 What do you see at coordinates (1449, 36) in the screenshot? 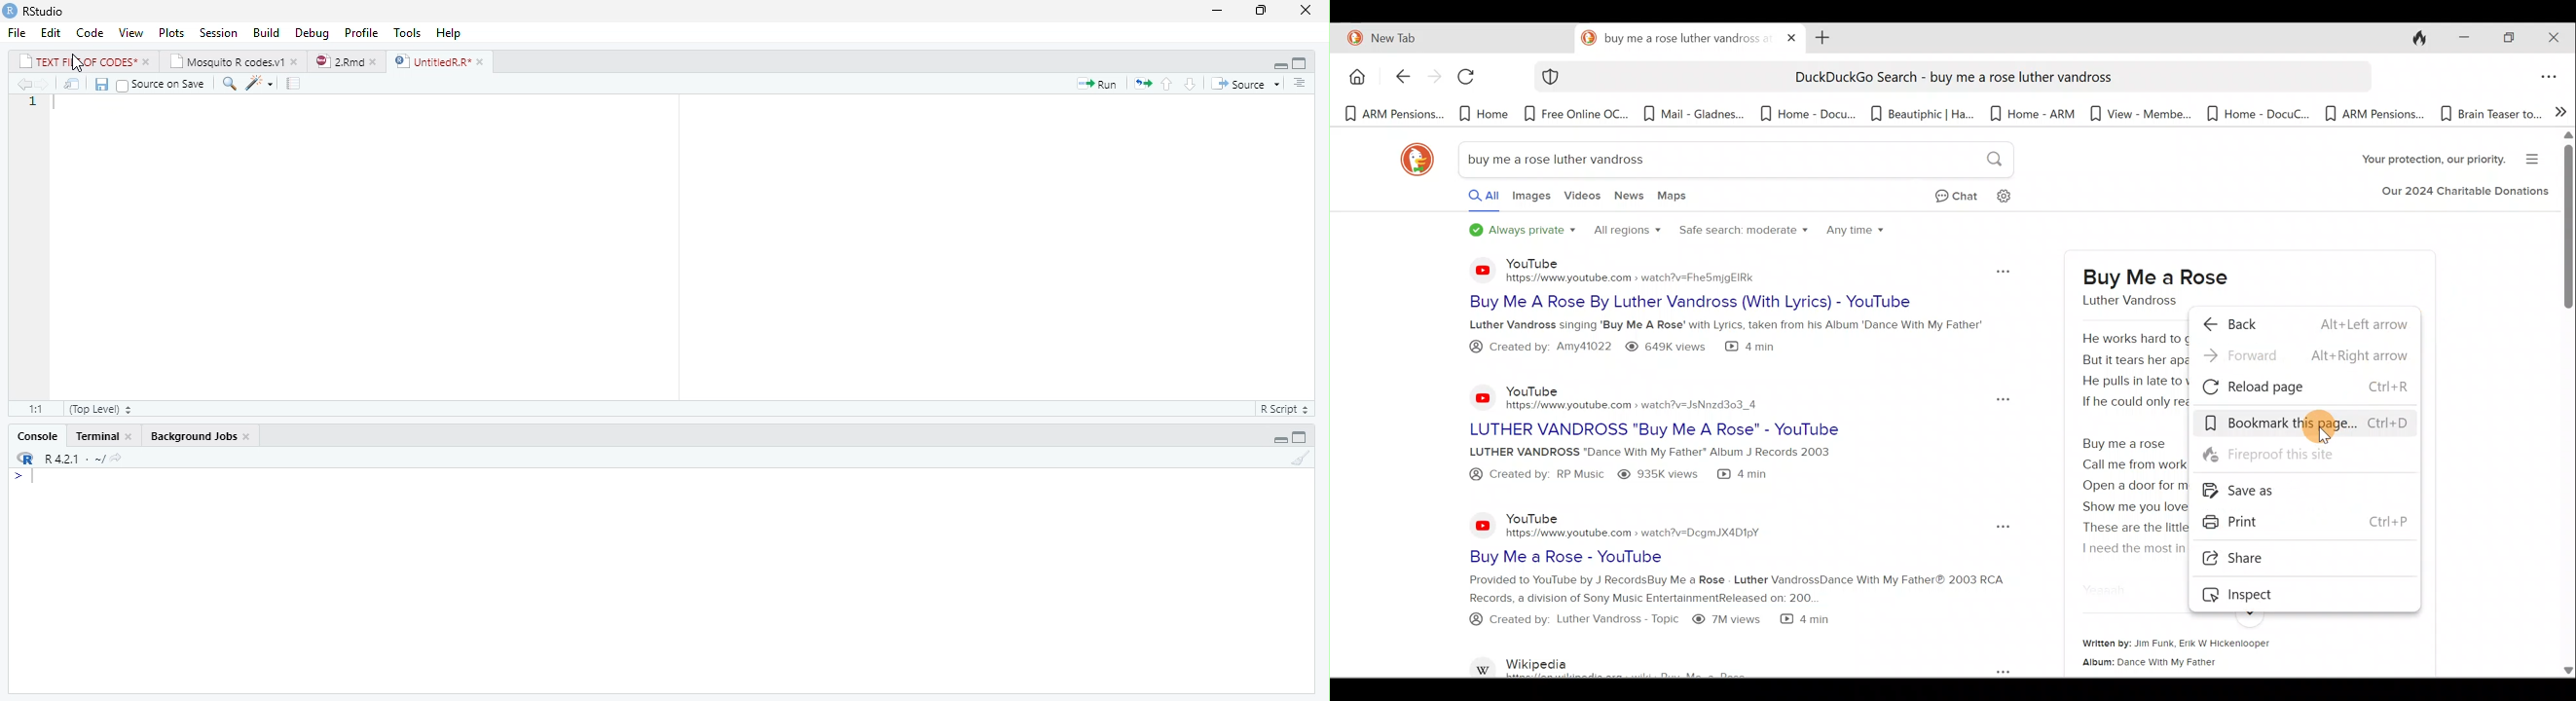
I see `New Tab` at bounding box center [1449, 36].